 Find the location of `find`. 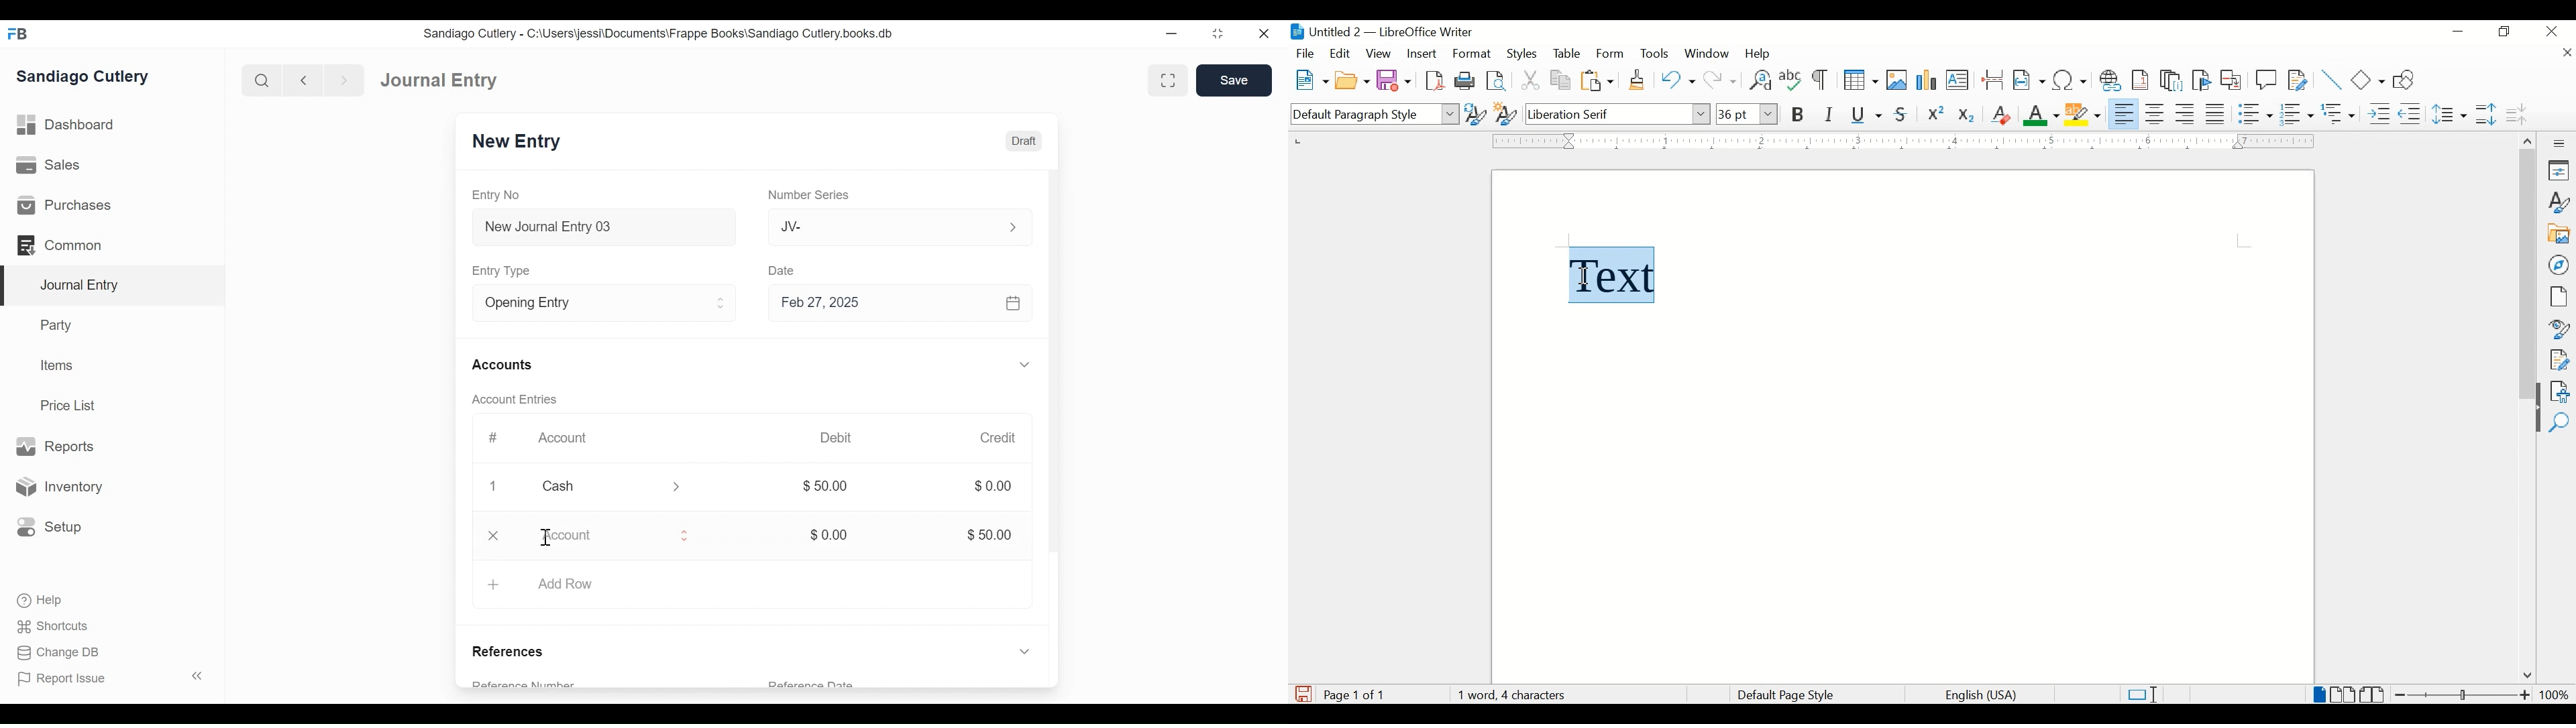

find is located at coordinates (2559, 423).